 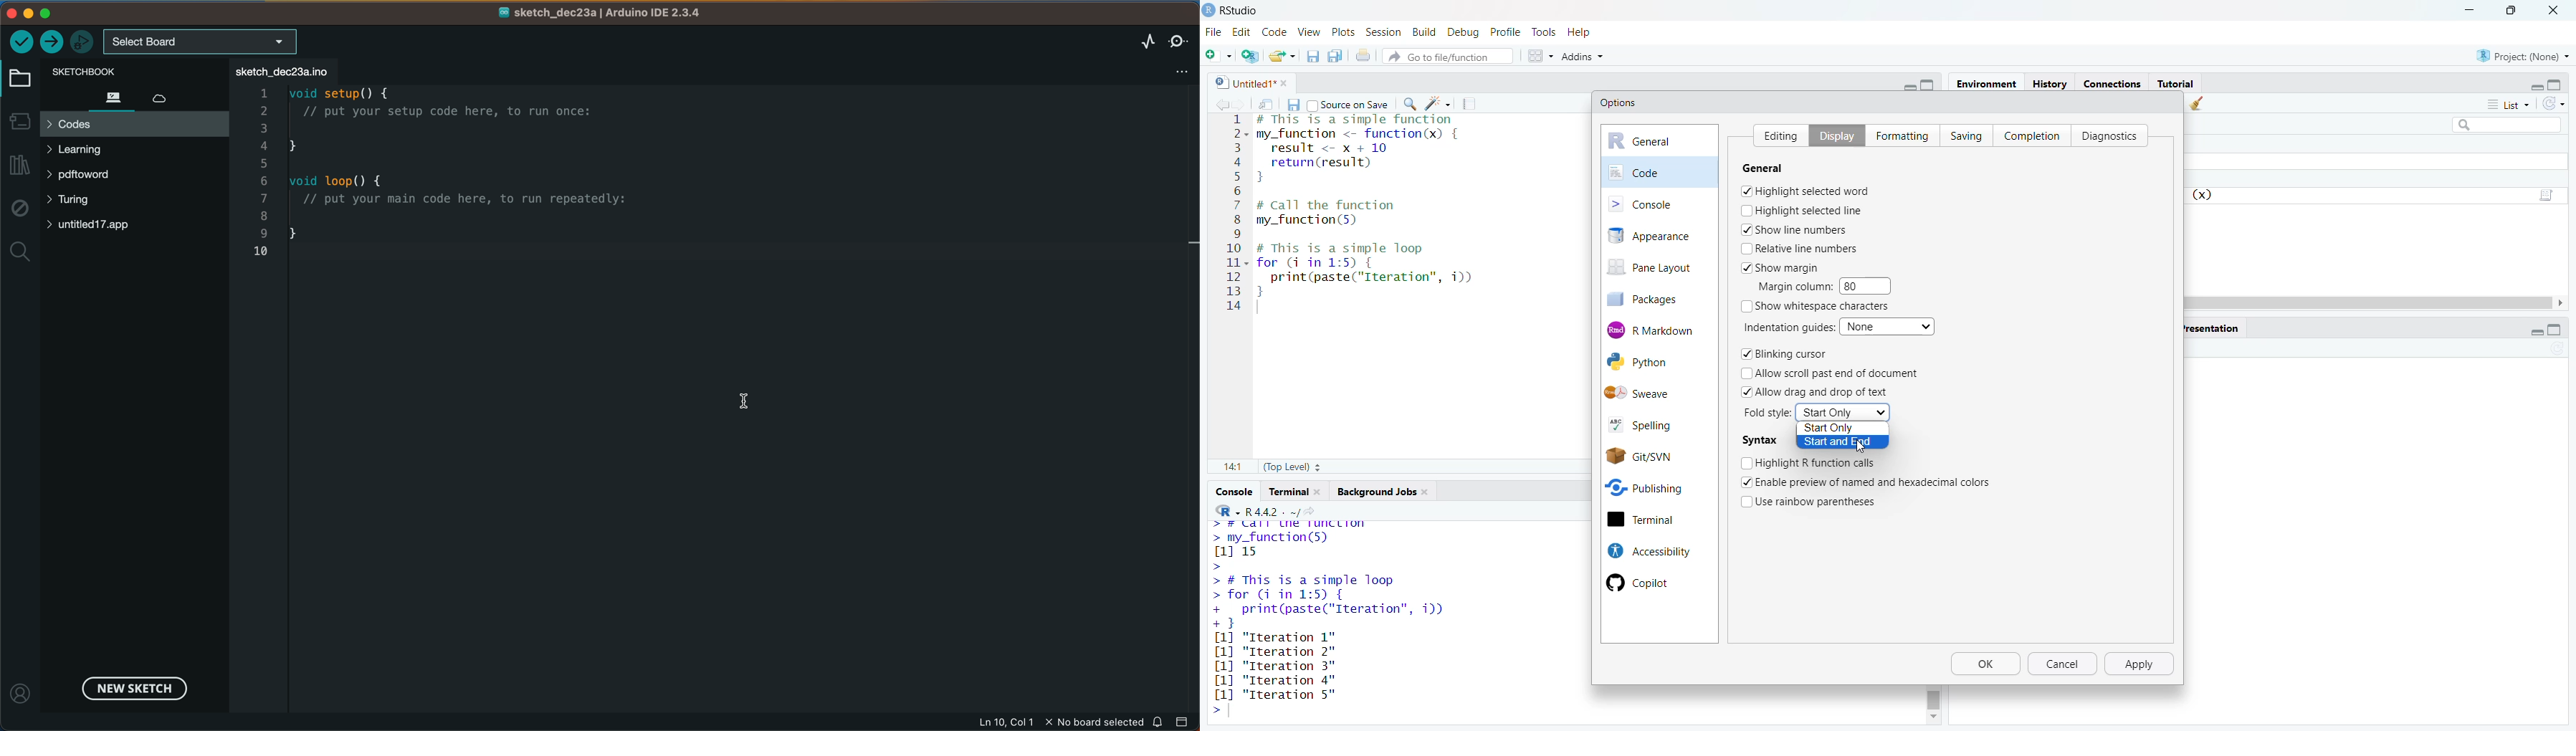 I want to click on General, so click(x=1774, y=168).